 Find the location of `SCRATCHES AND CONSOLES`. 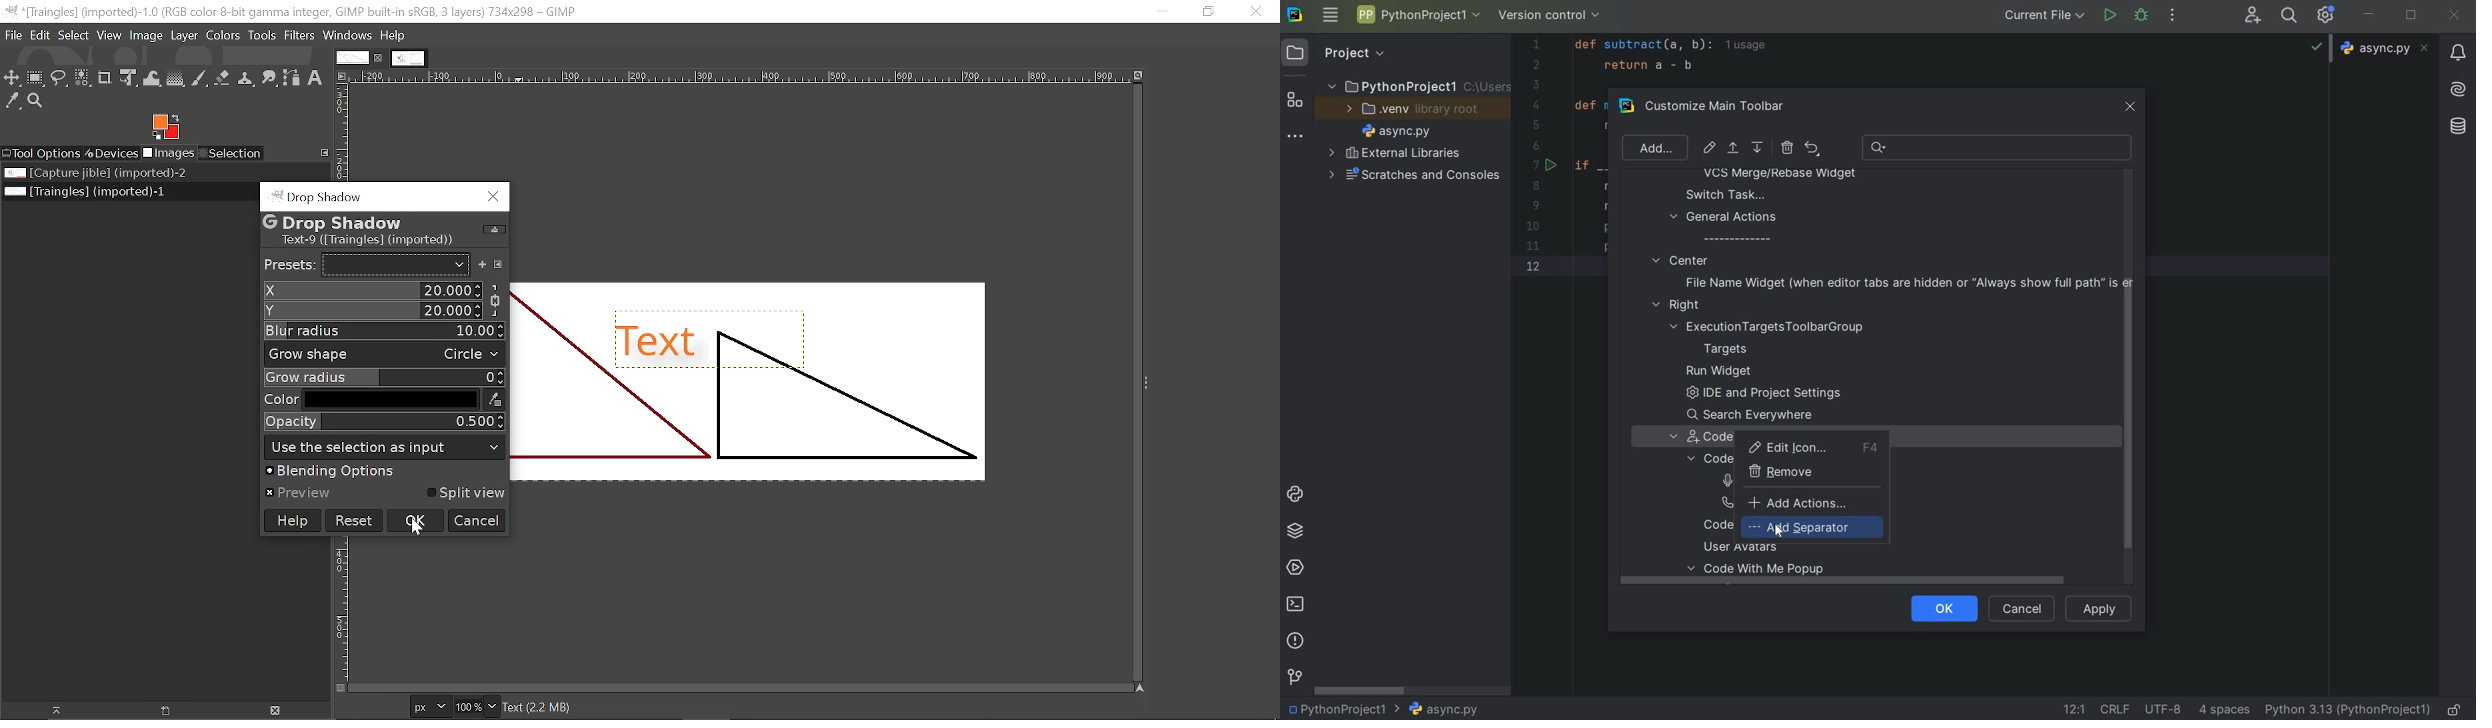

SCRATCHES AND CONSOLES is located at coordinates (1415, 175).